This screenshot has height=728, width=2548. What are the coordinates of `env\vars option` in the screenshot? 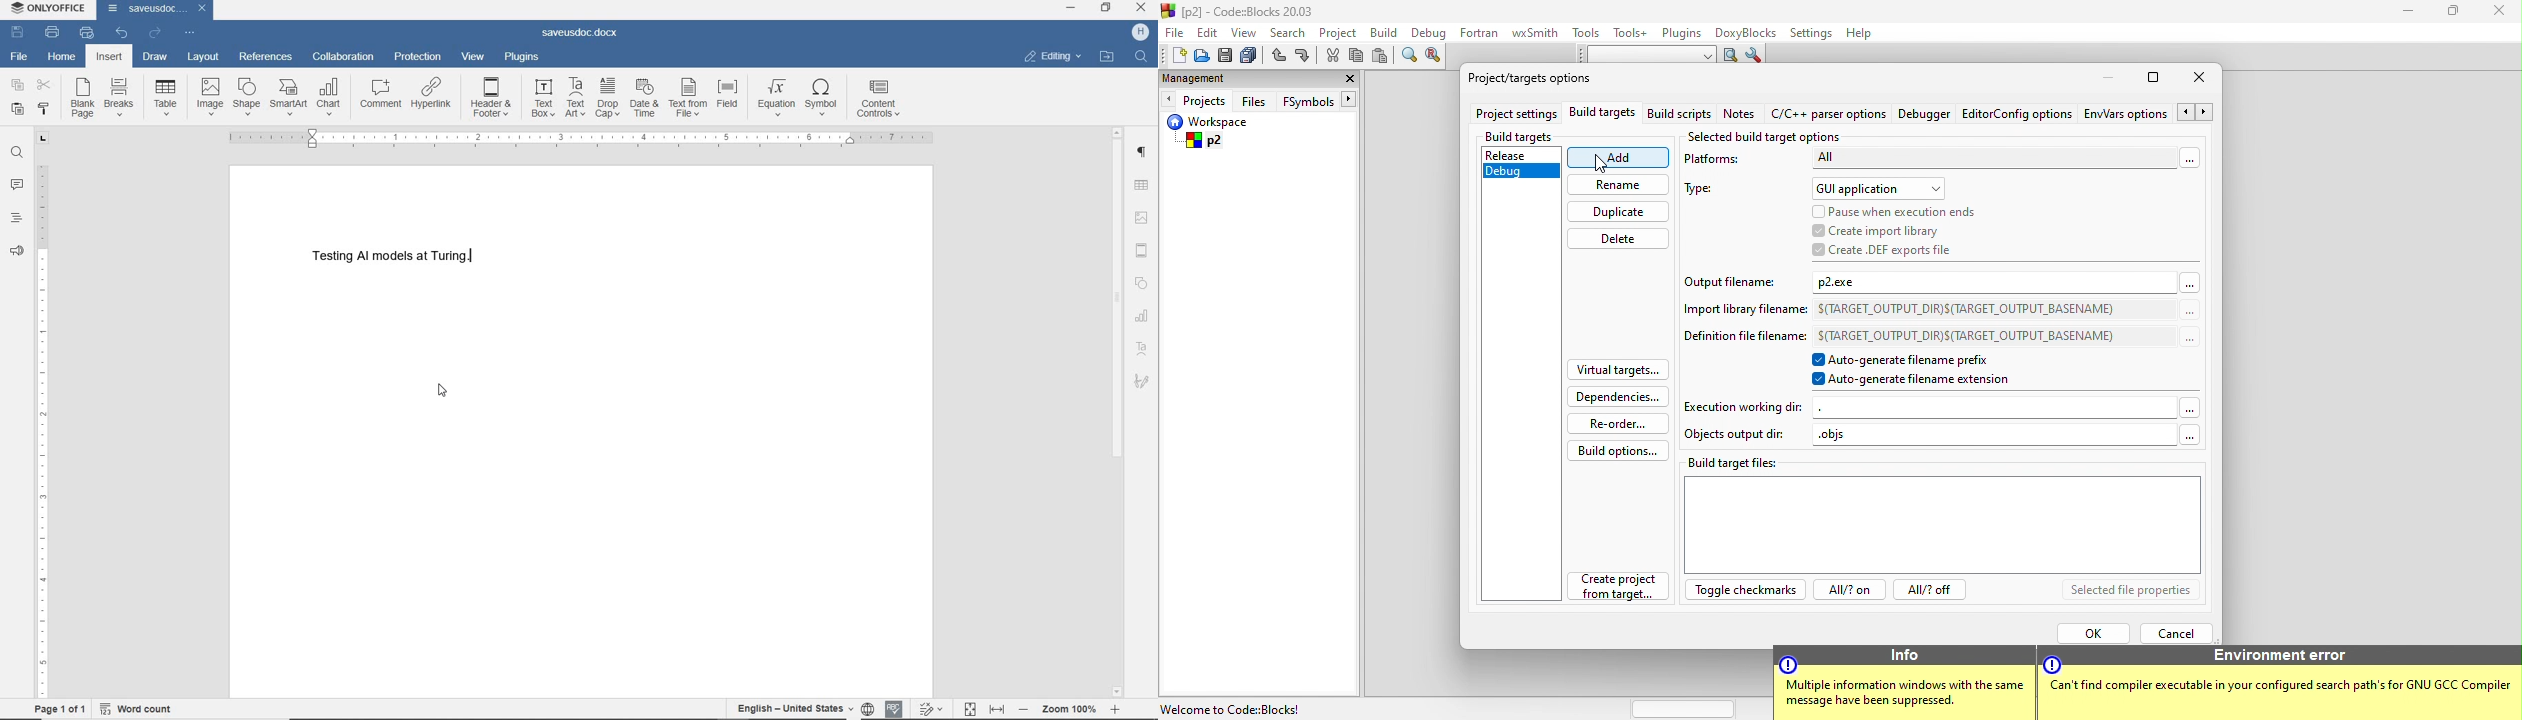 It's located at (2150, 112).